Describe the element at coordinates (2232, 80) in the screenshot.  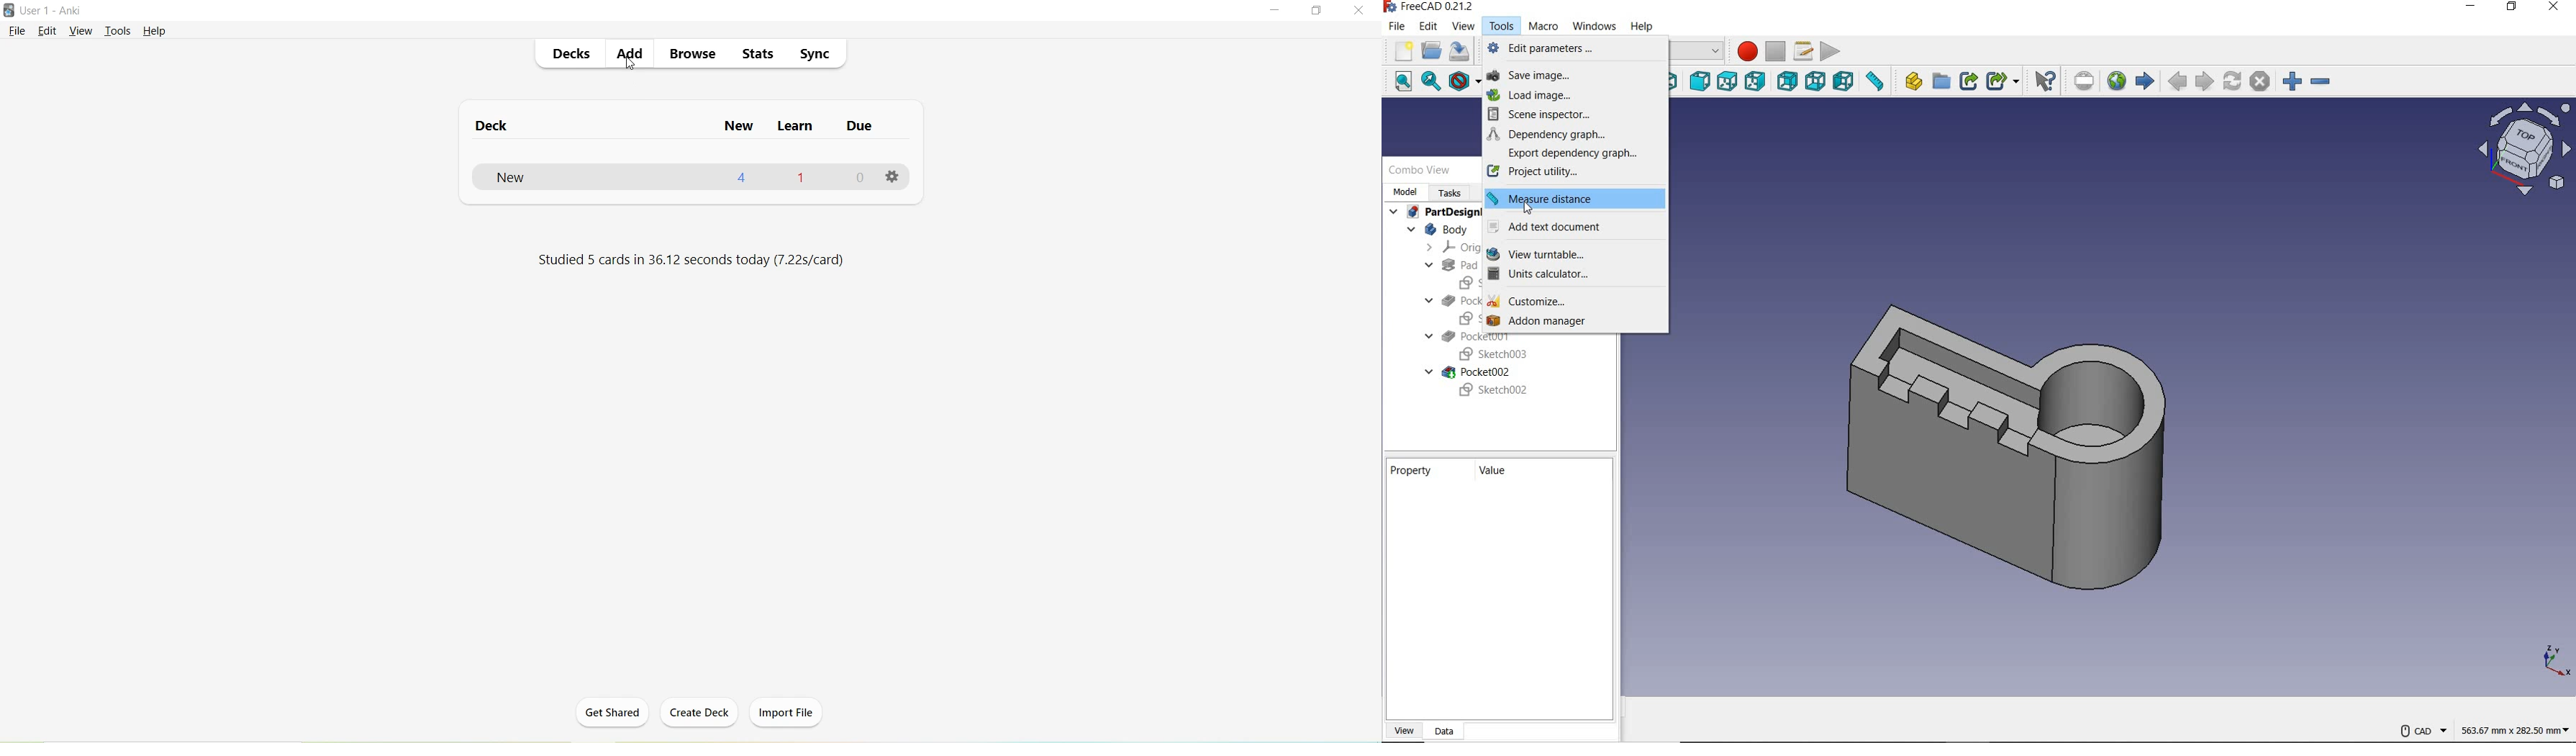
I see `refresh webpage` at that location.